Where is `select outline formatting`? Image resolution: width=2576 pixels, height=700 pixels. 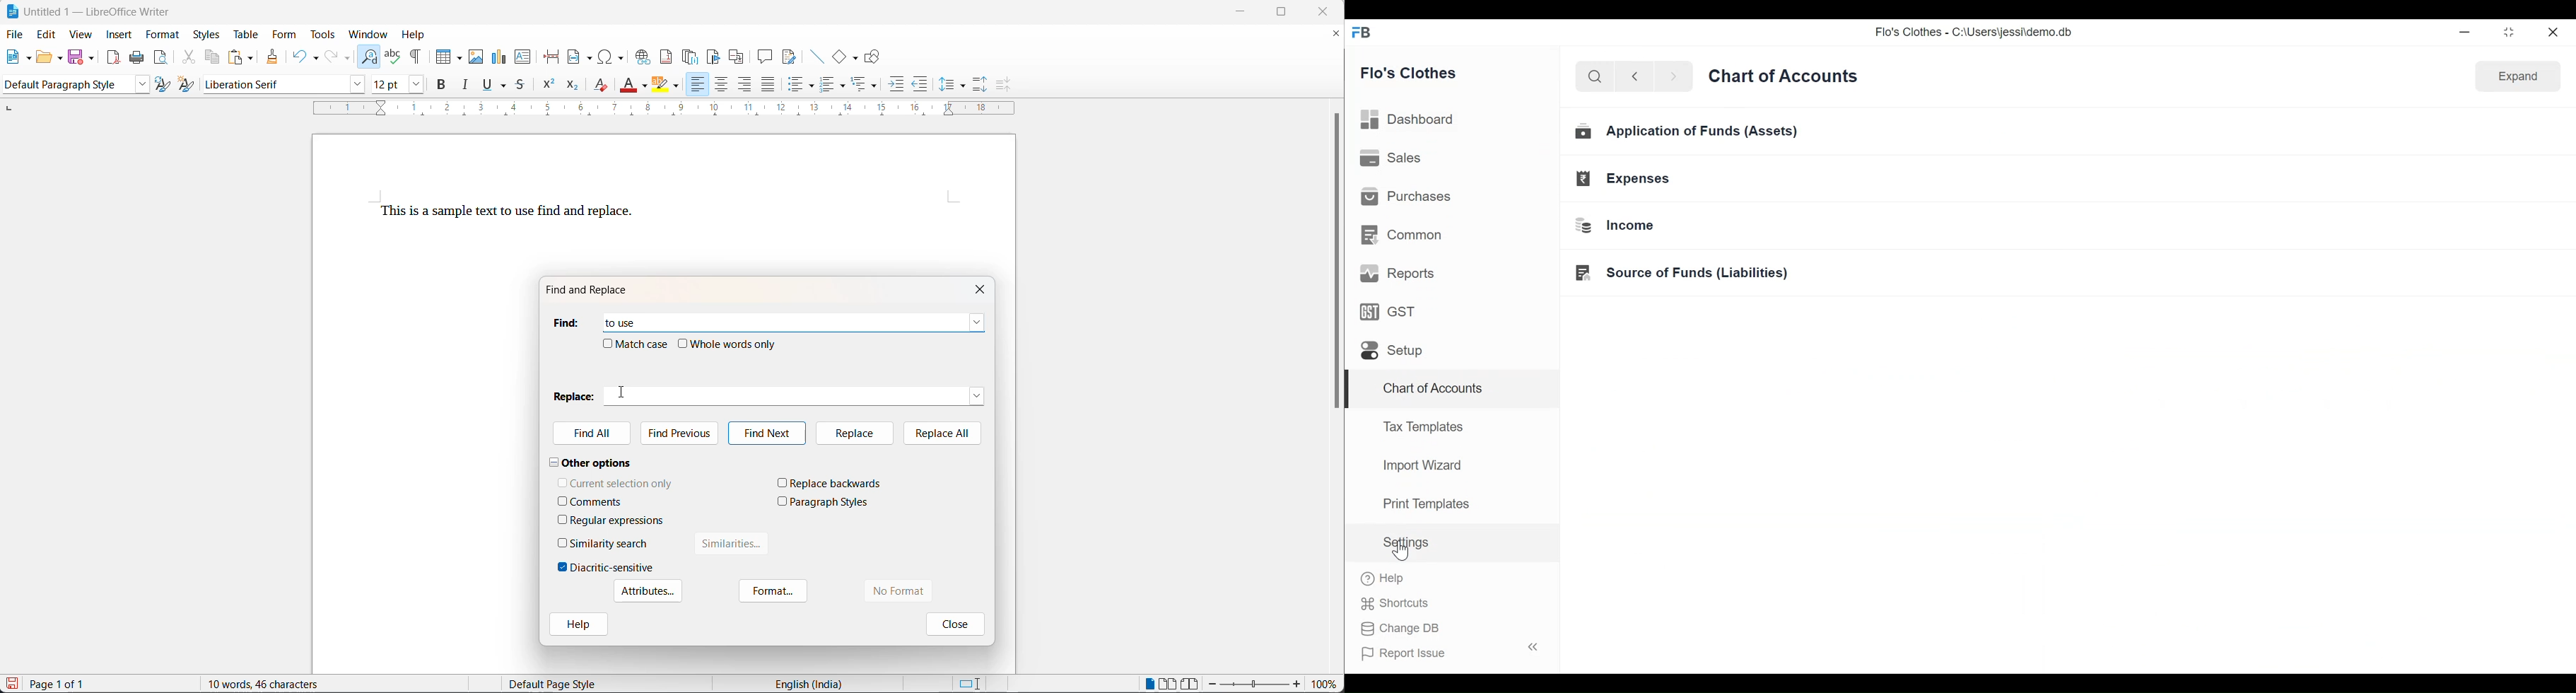
select outline formatting is located at coordinates (870, 84).